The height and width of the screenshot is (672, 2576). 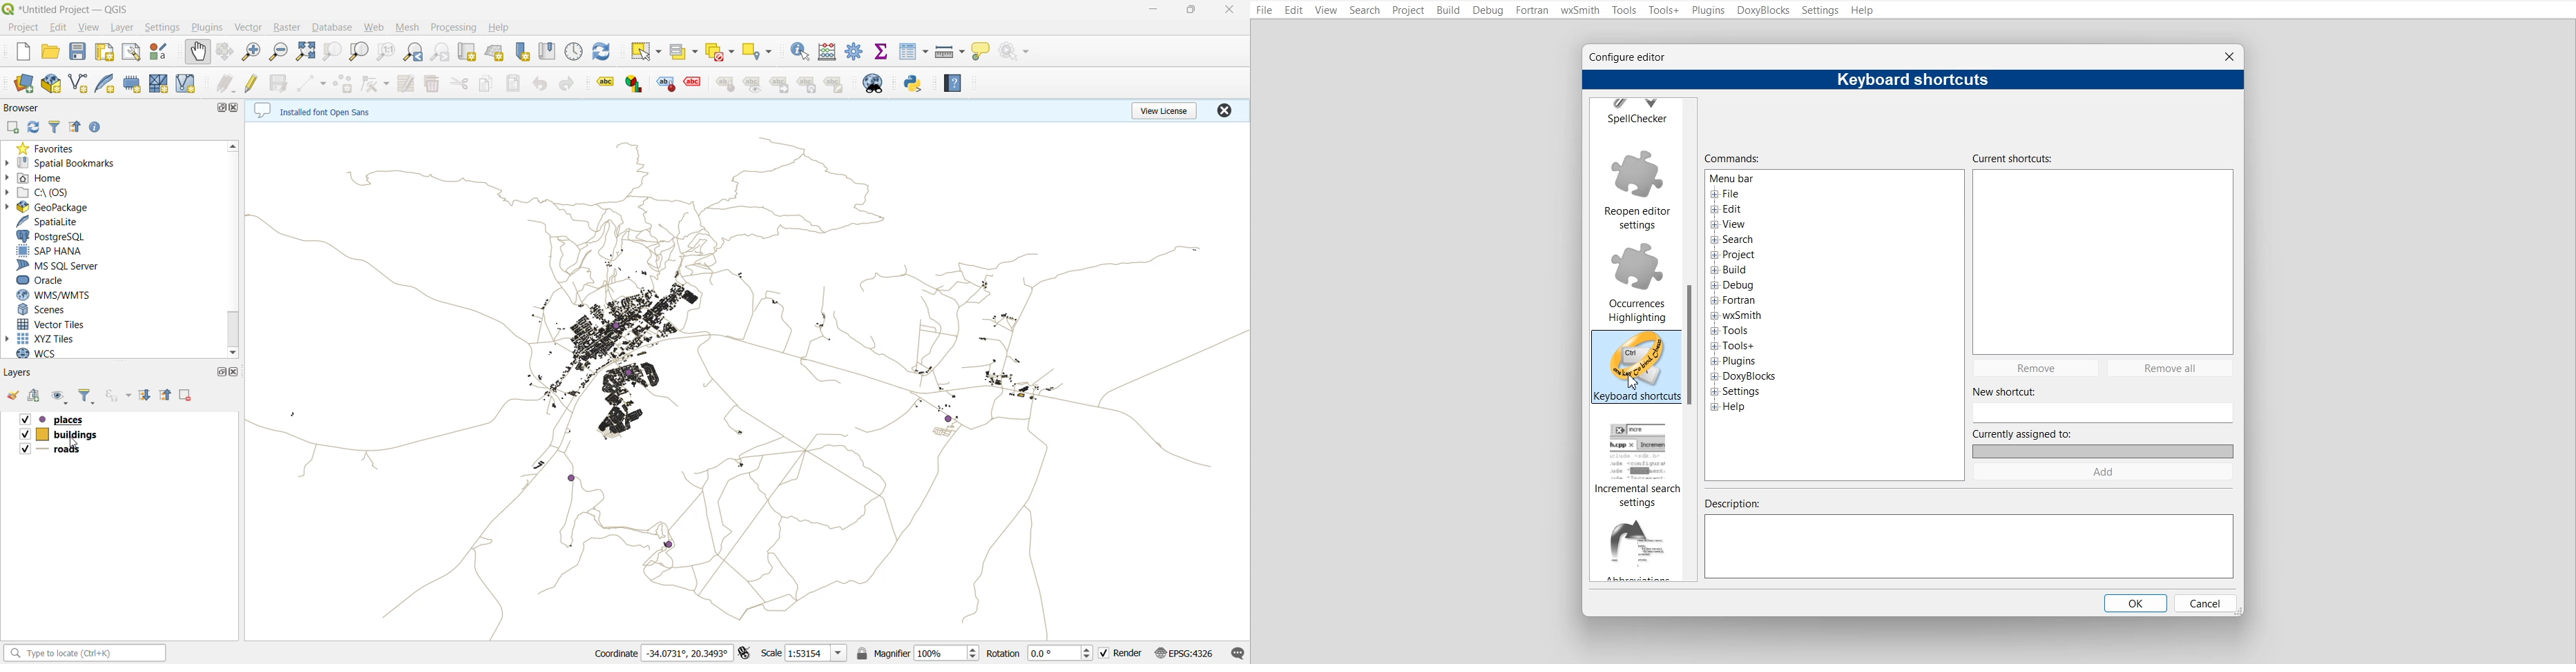 I want to click on collapse all, so click(x=78, y=126).